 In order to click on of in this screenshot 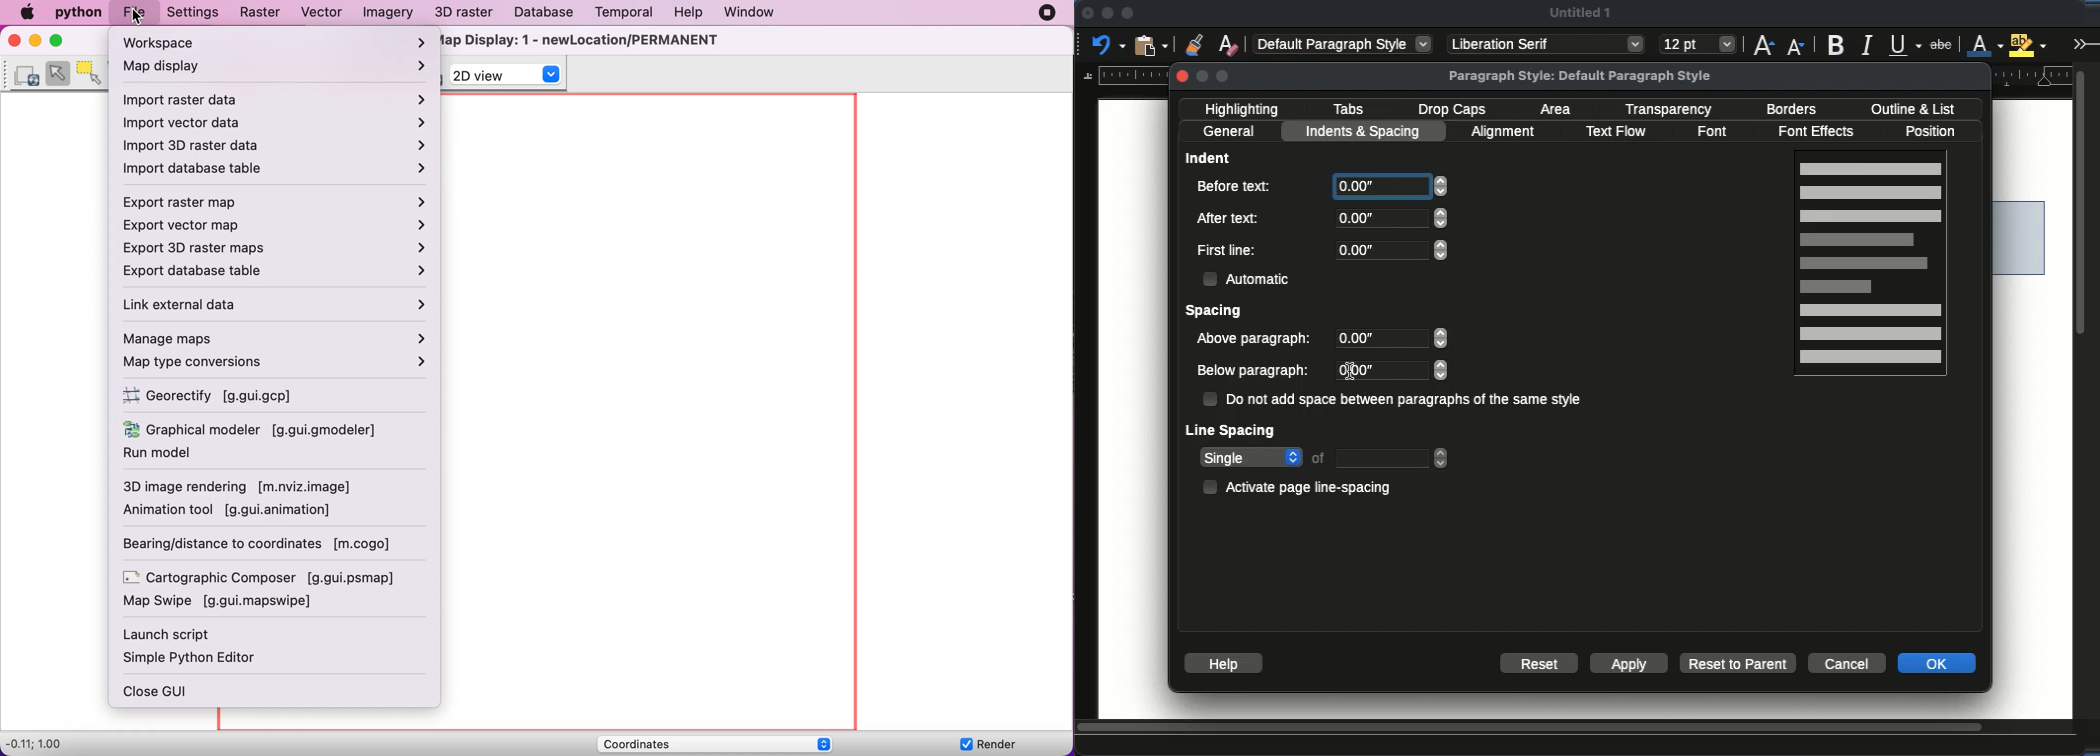, I will do `click(1320, 457)`.